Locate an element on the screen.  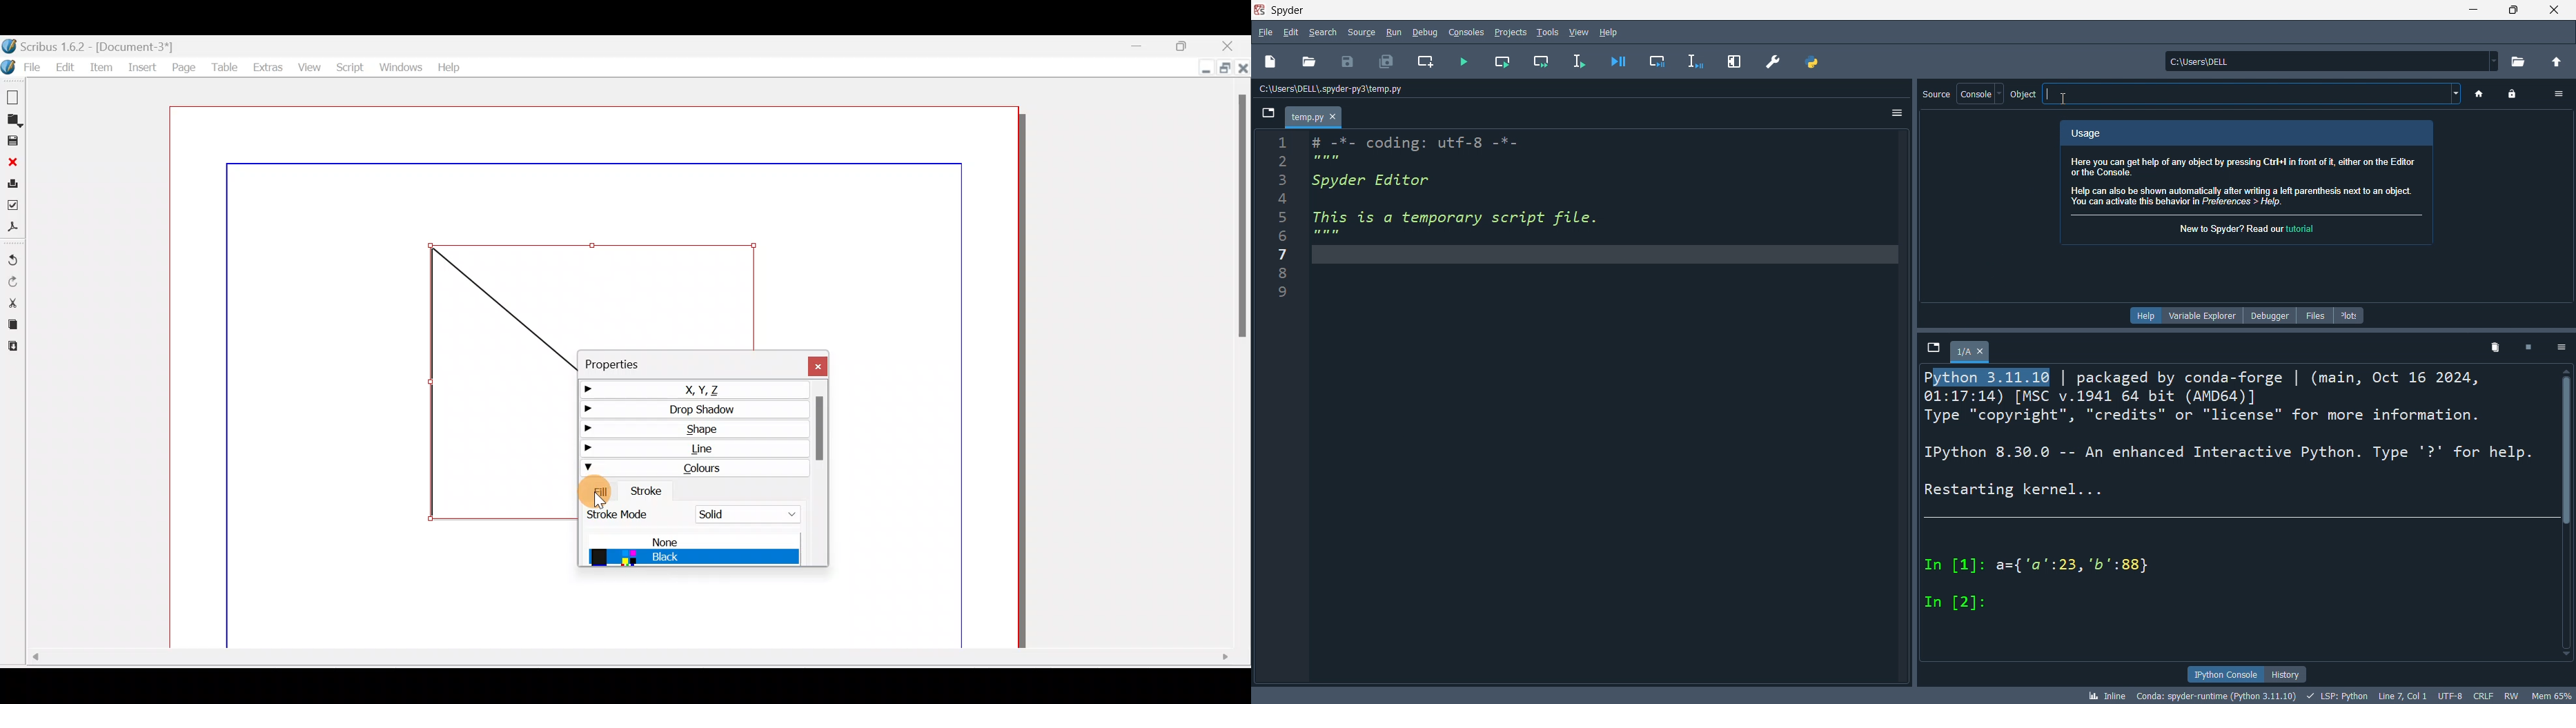
search is located at coordinates (1321, 29).